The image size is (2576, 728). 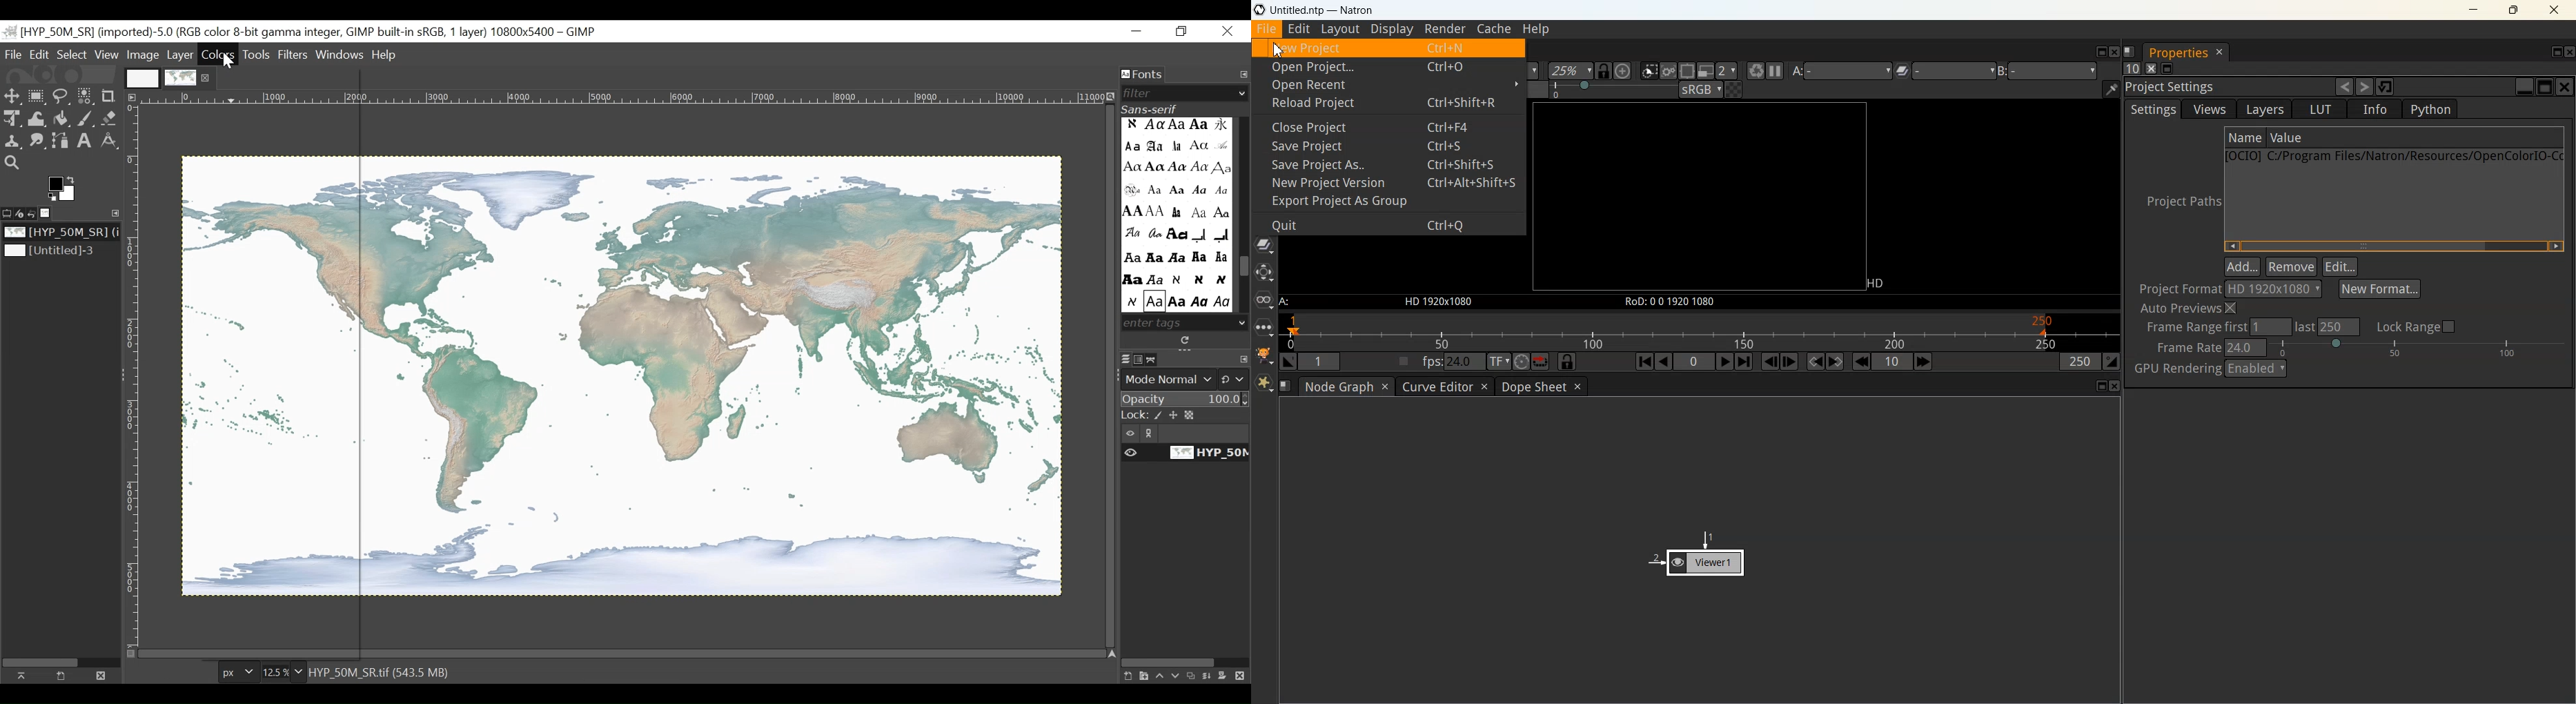 I want to click on A:, so click(x=1286, y=302).